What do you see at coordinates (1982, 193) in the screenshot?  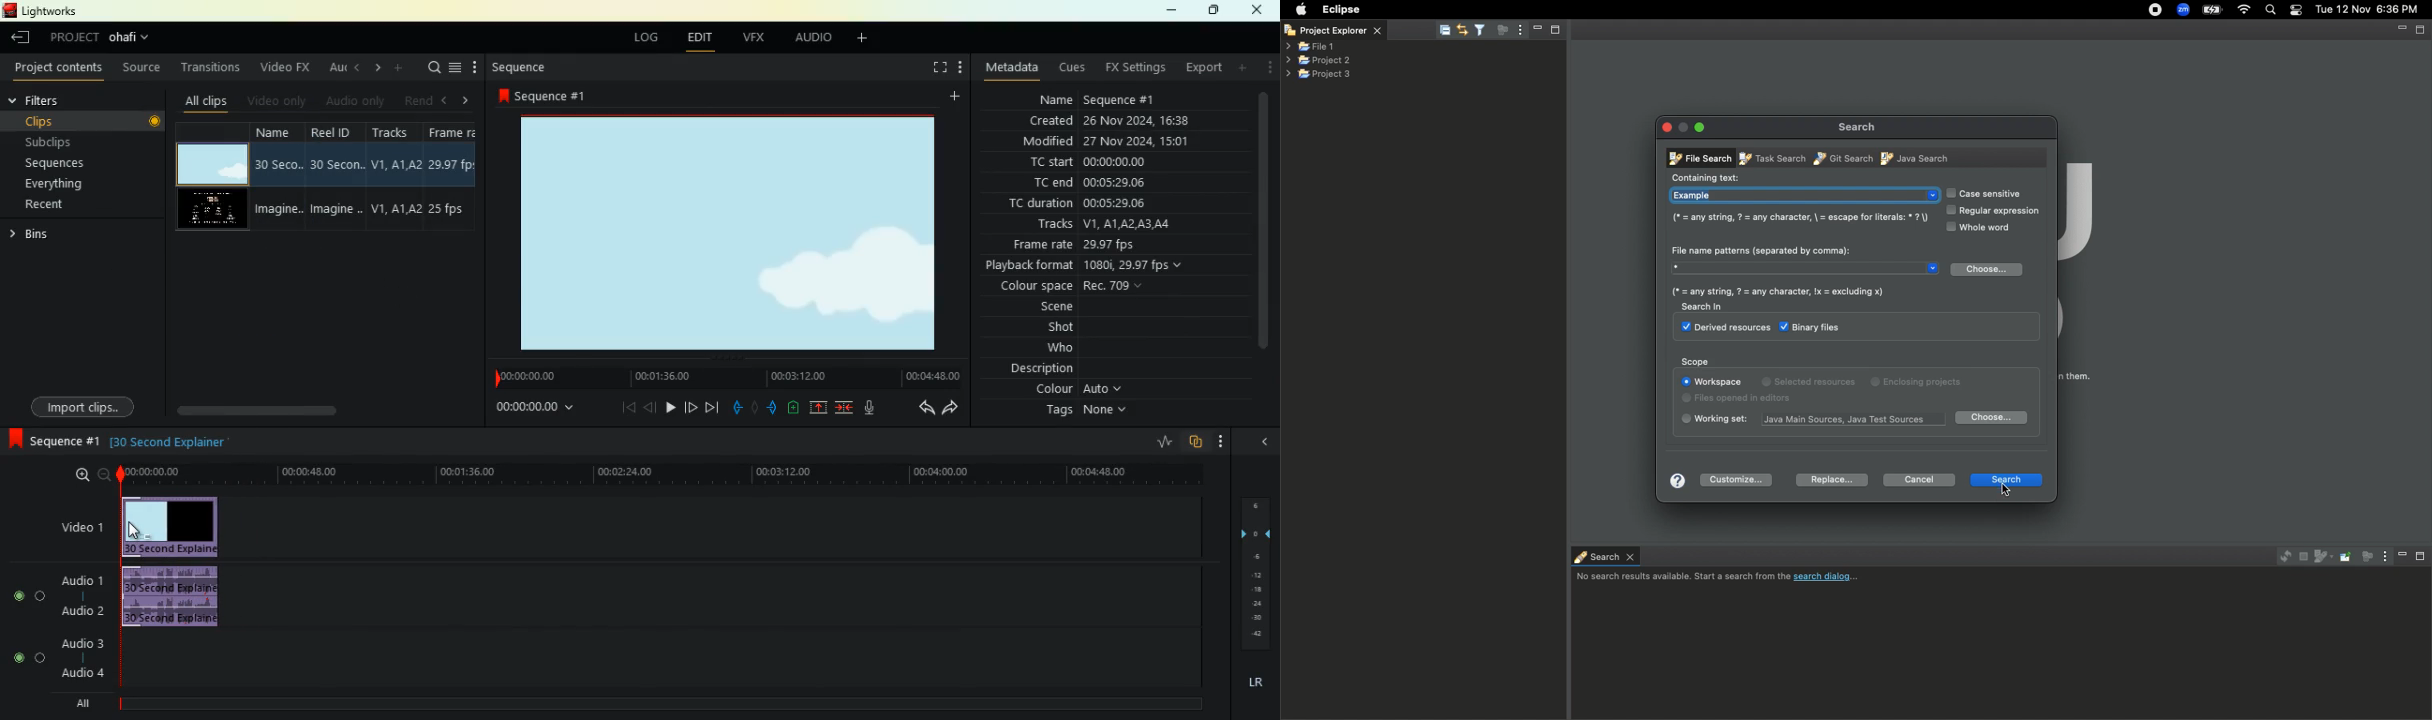 I see `Case sensitive` at bounding box center [1982, 193].